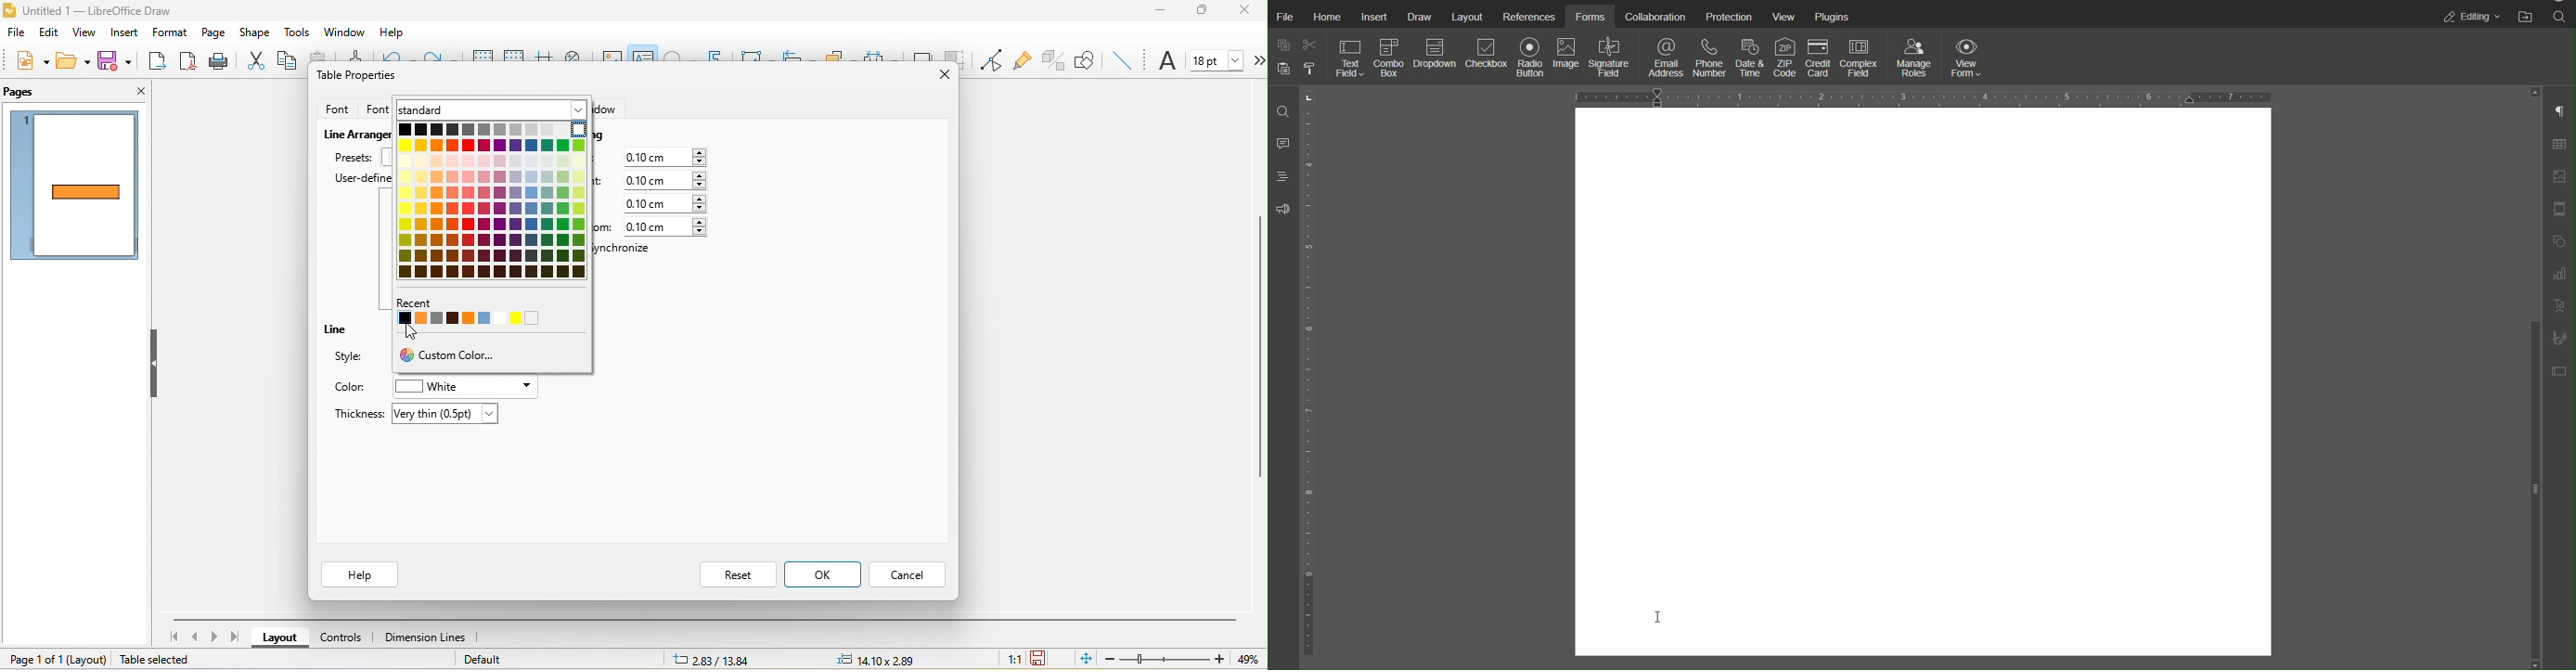 This screenshot has width=2576, height=672. I want to click on cut, so click(251, 59).